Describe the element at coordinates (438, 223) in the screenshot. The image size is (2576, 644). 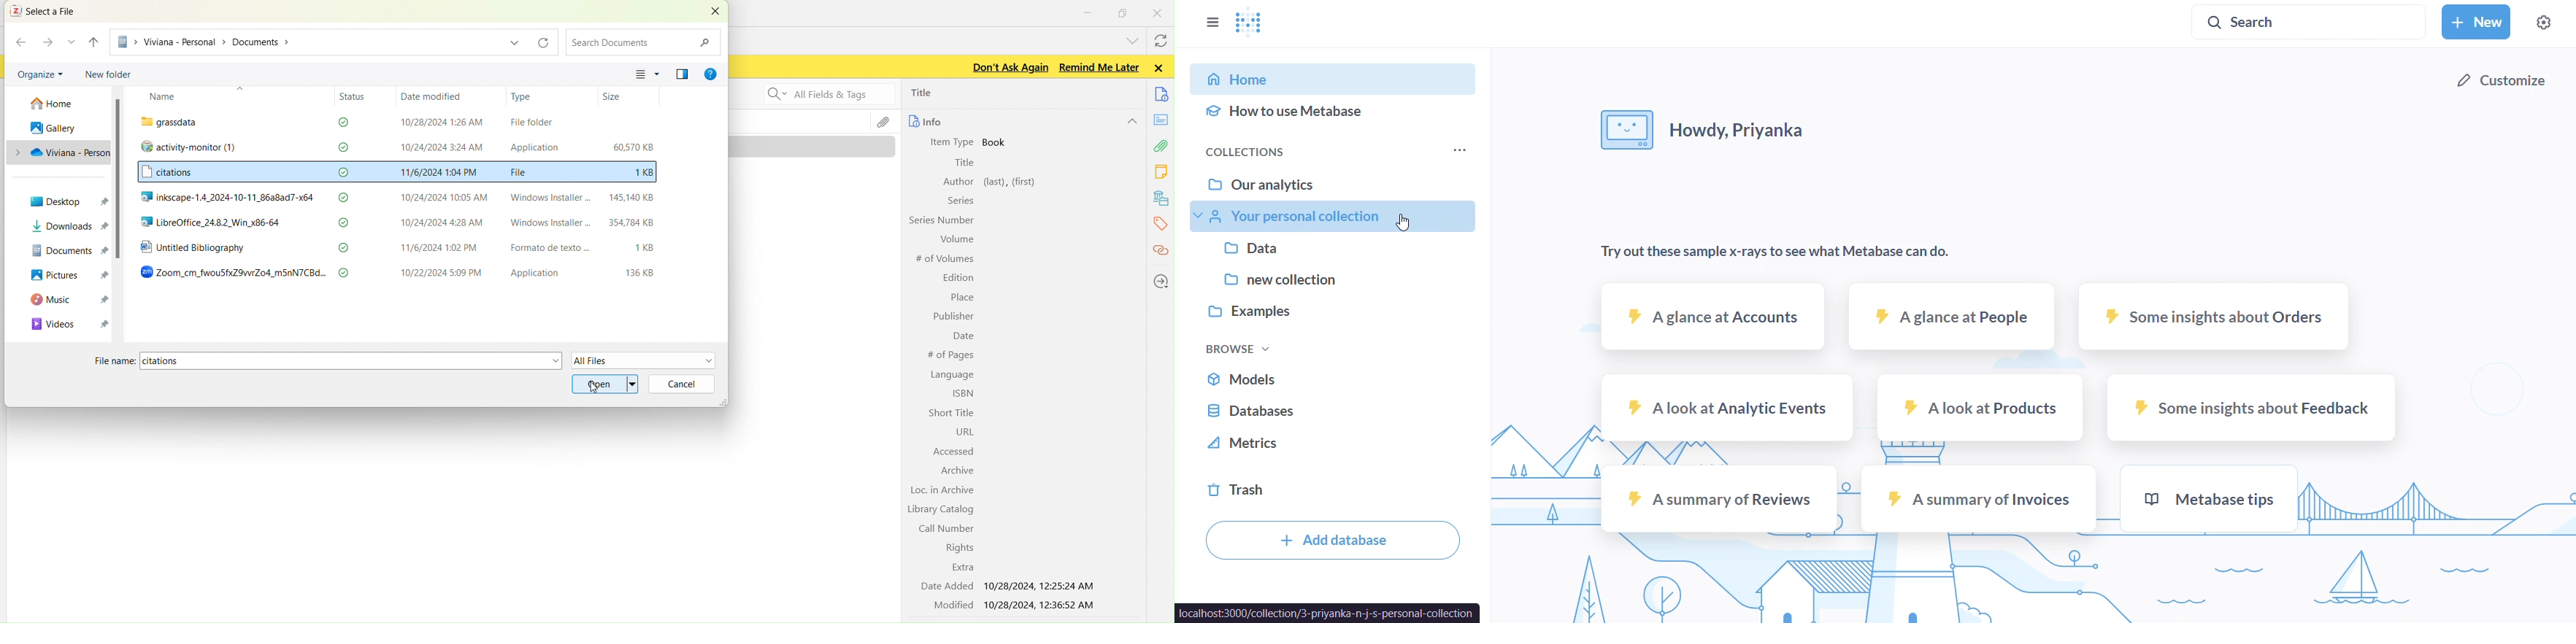
I see `10/24/2024 4:28 AM` at that location.